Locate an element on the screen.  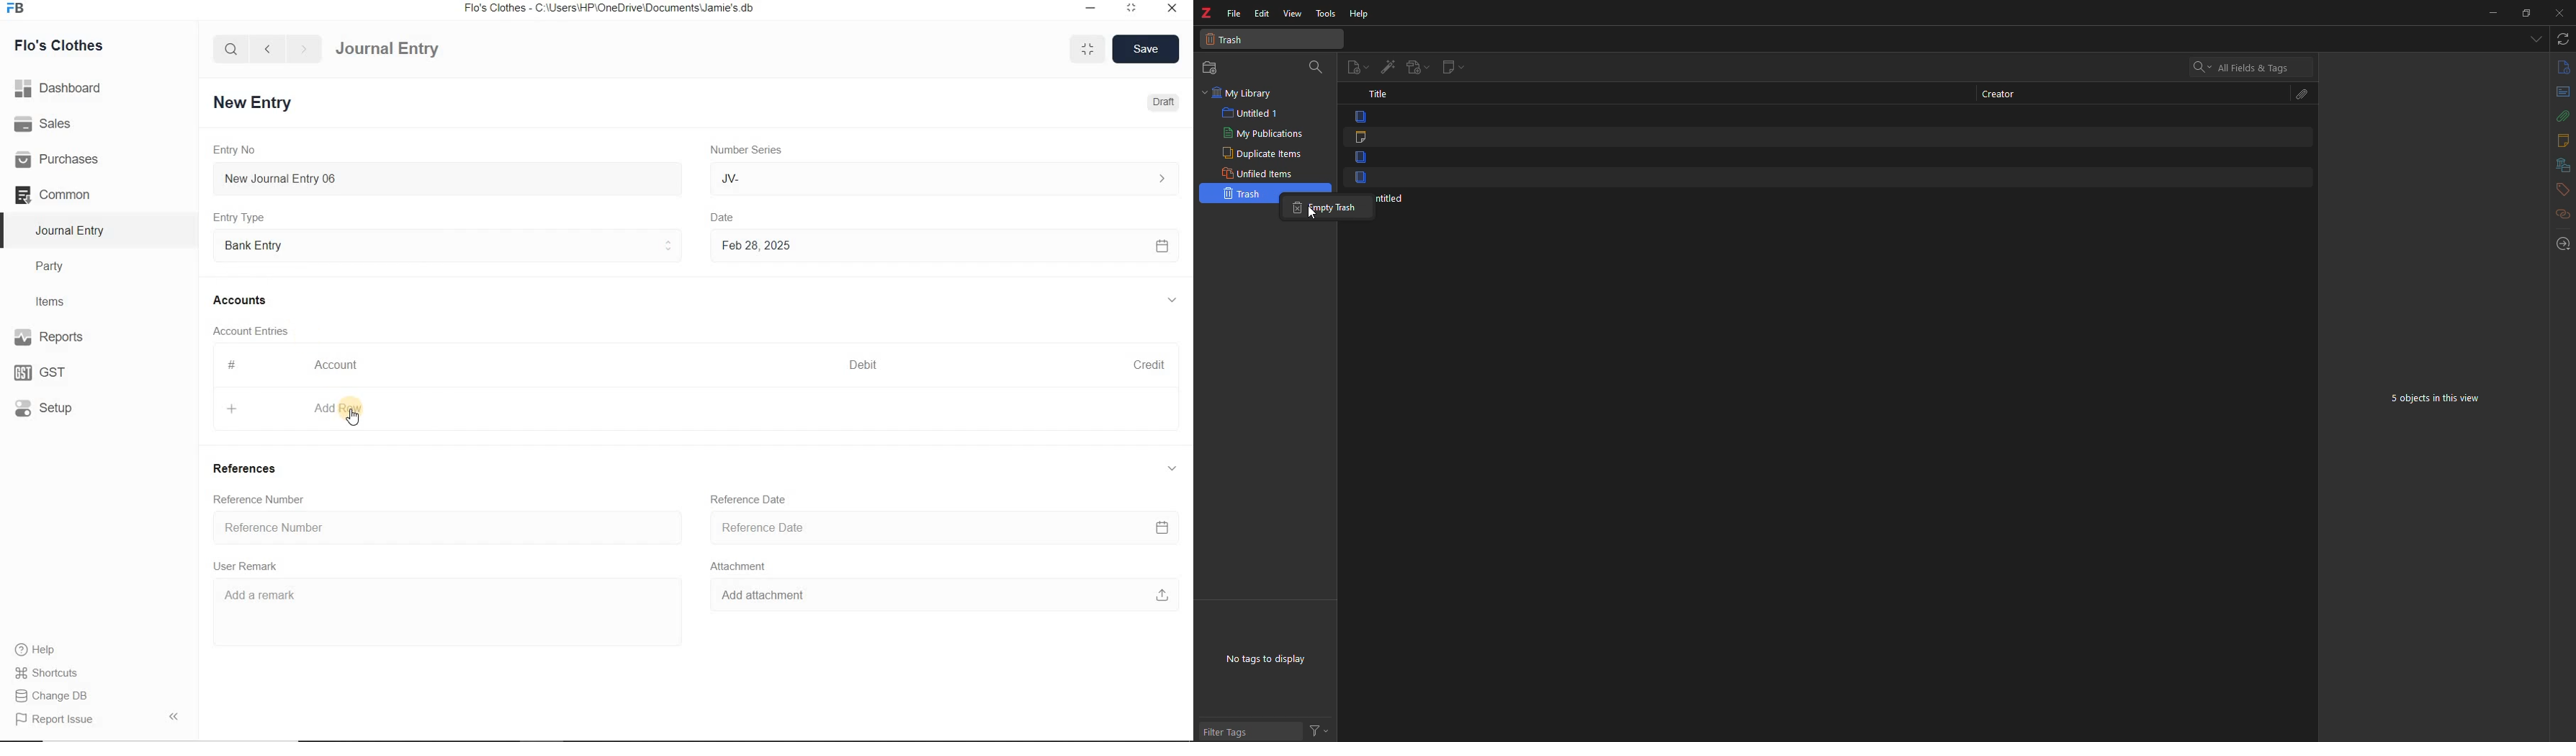
item is located at coordinates (1360, 157).